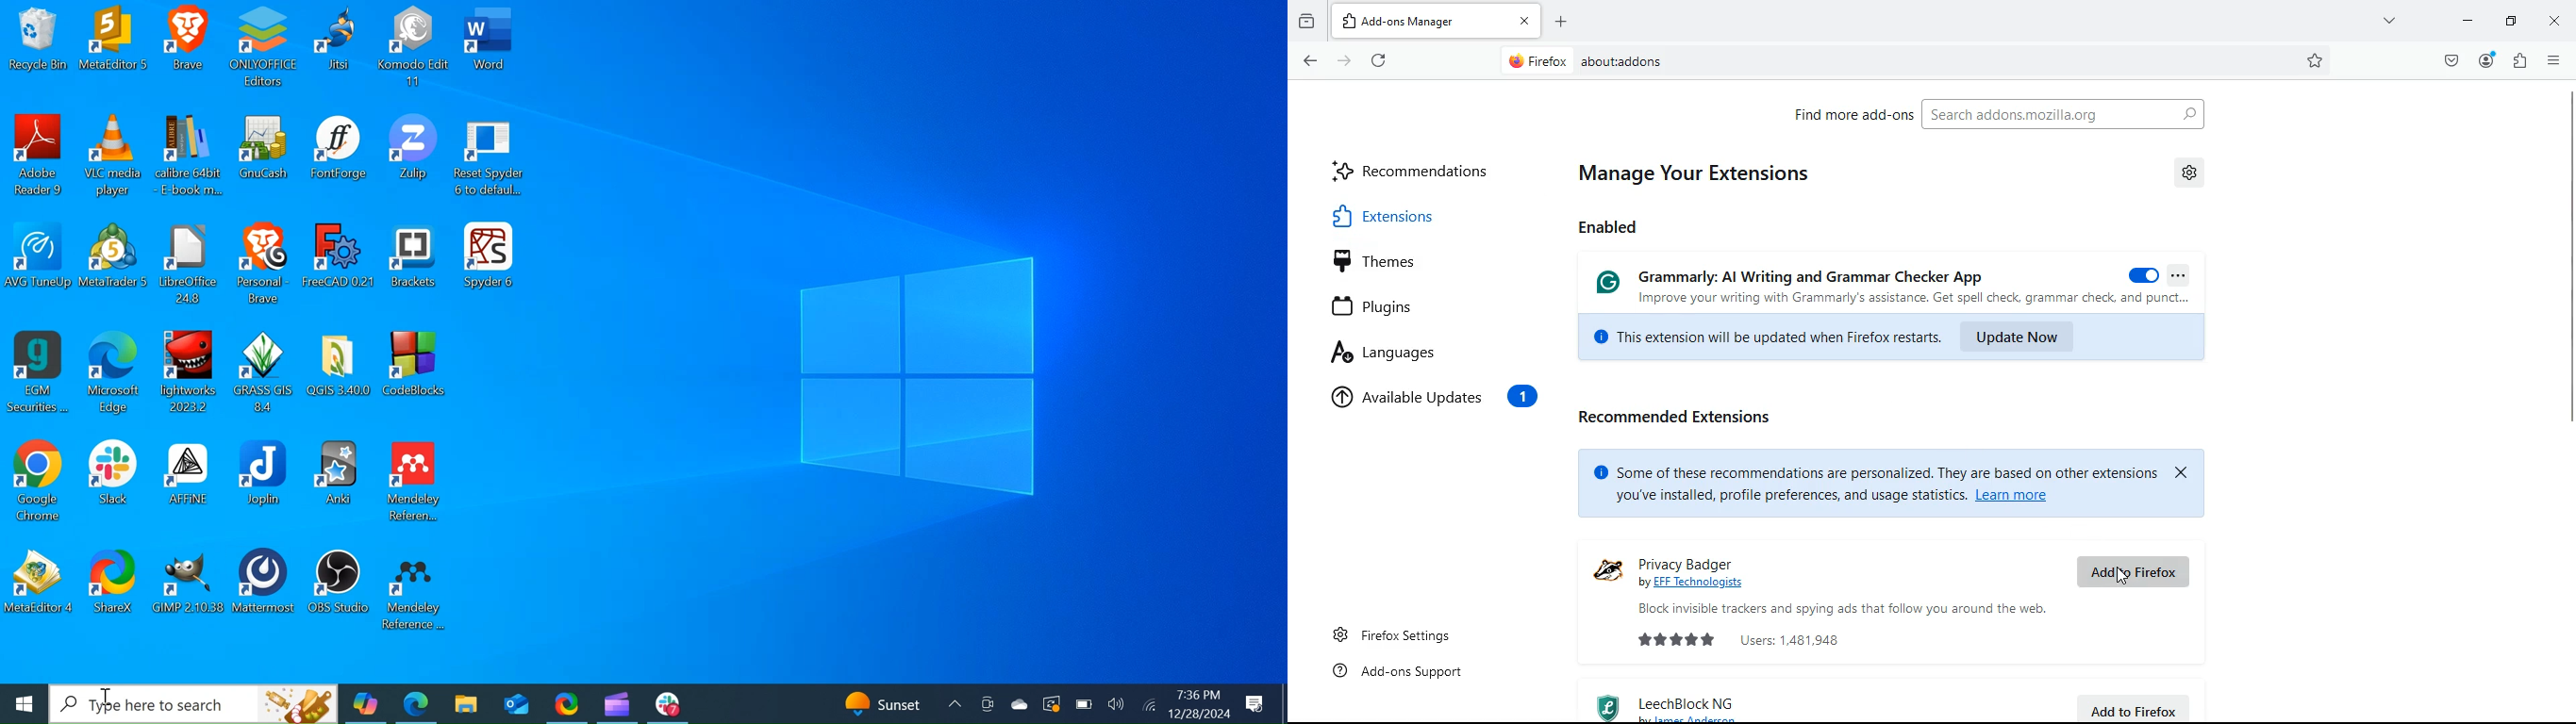 Image resolution: width=2576 pixels, height=728 pixels. Describe the element at coordinates (1051, 705) in the screenshot. I see `Restart Update` at that location.